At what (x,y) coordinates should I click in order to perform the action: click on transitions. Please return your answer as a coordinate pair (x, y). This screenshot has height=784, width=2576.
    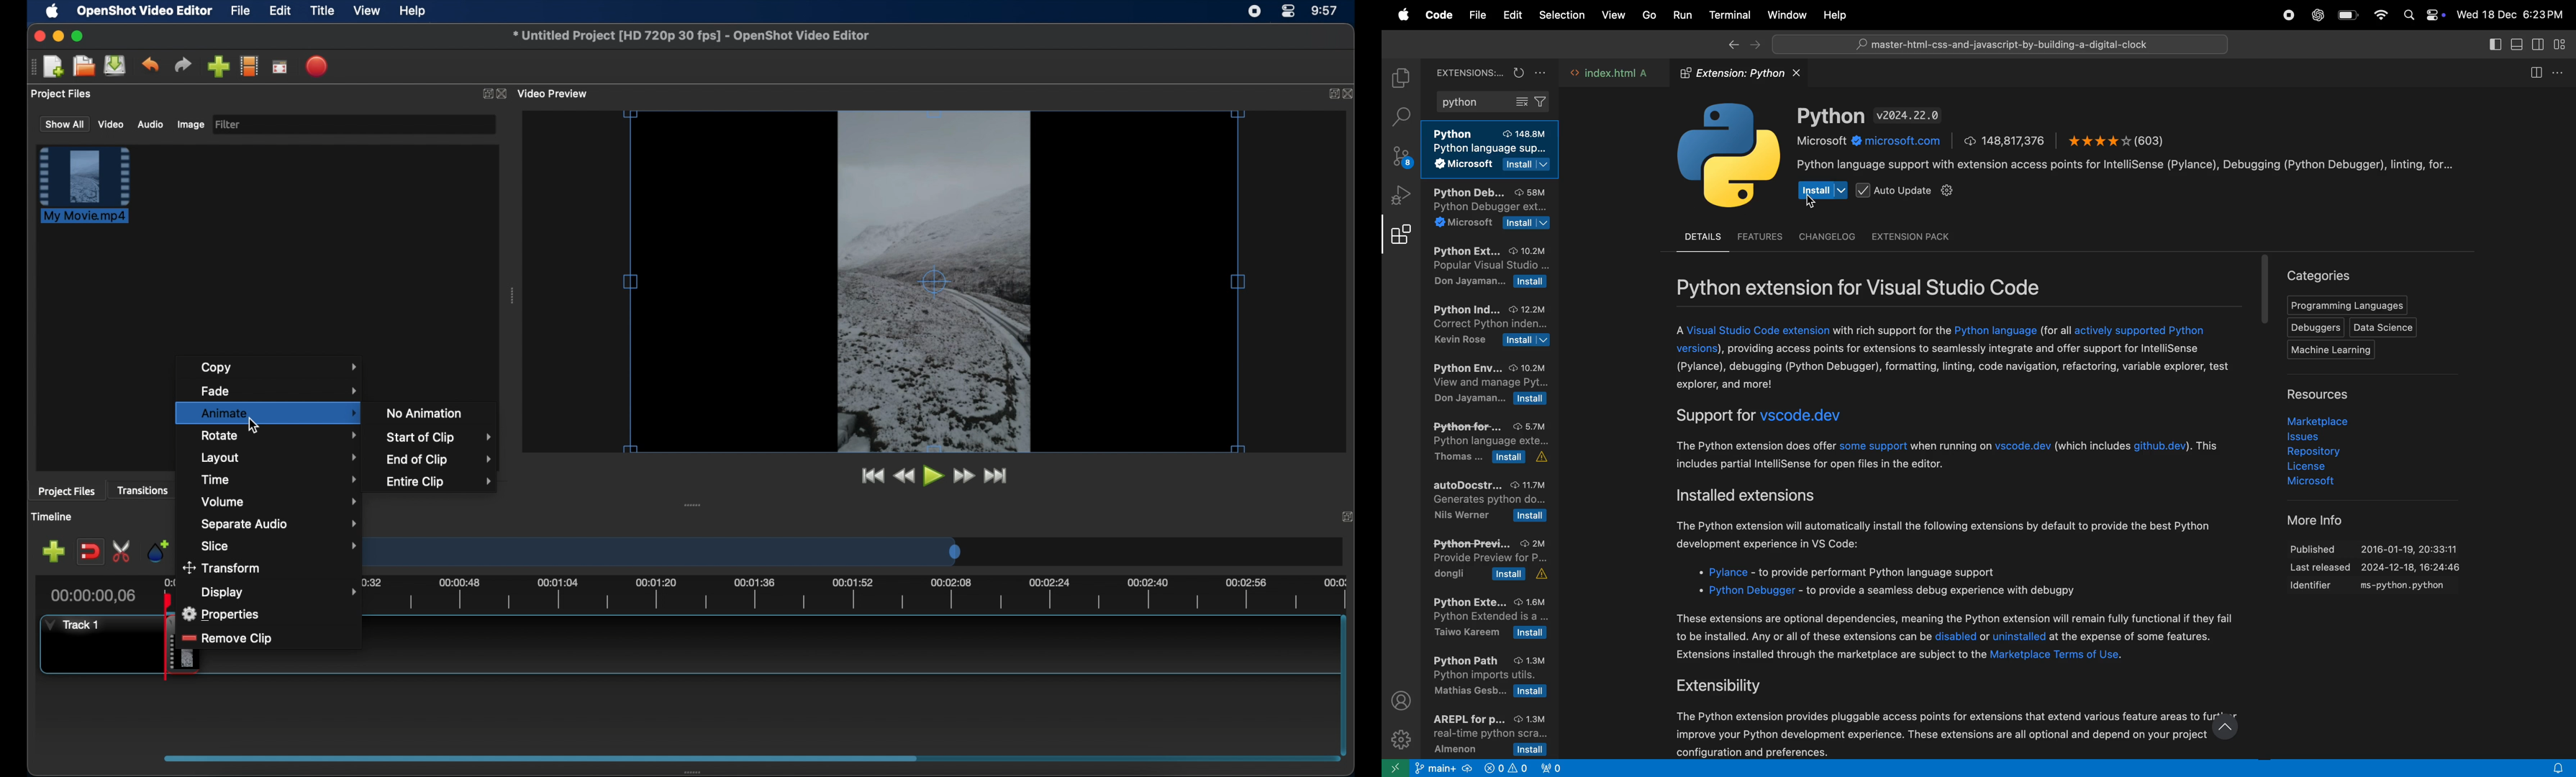
    Looking at the image, I should click on (142, 490).